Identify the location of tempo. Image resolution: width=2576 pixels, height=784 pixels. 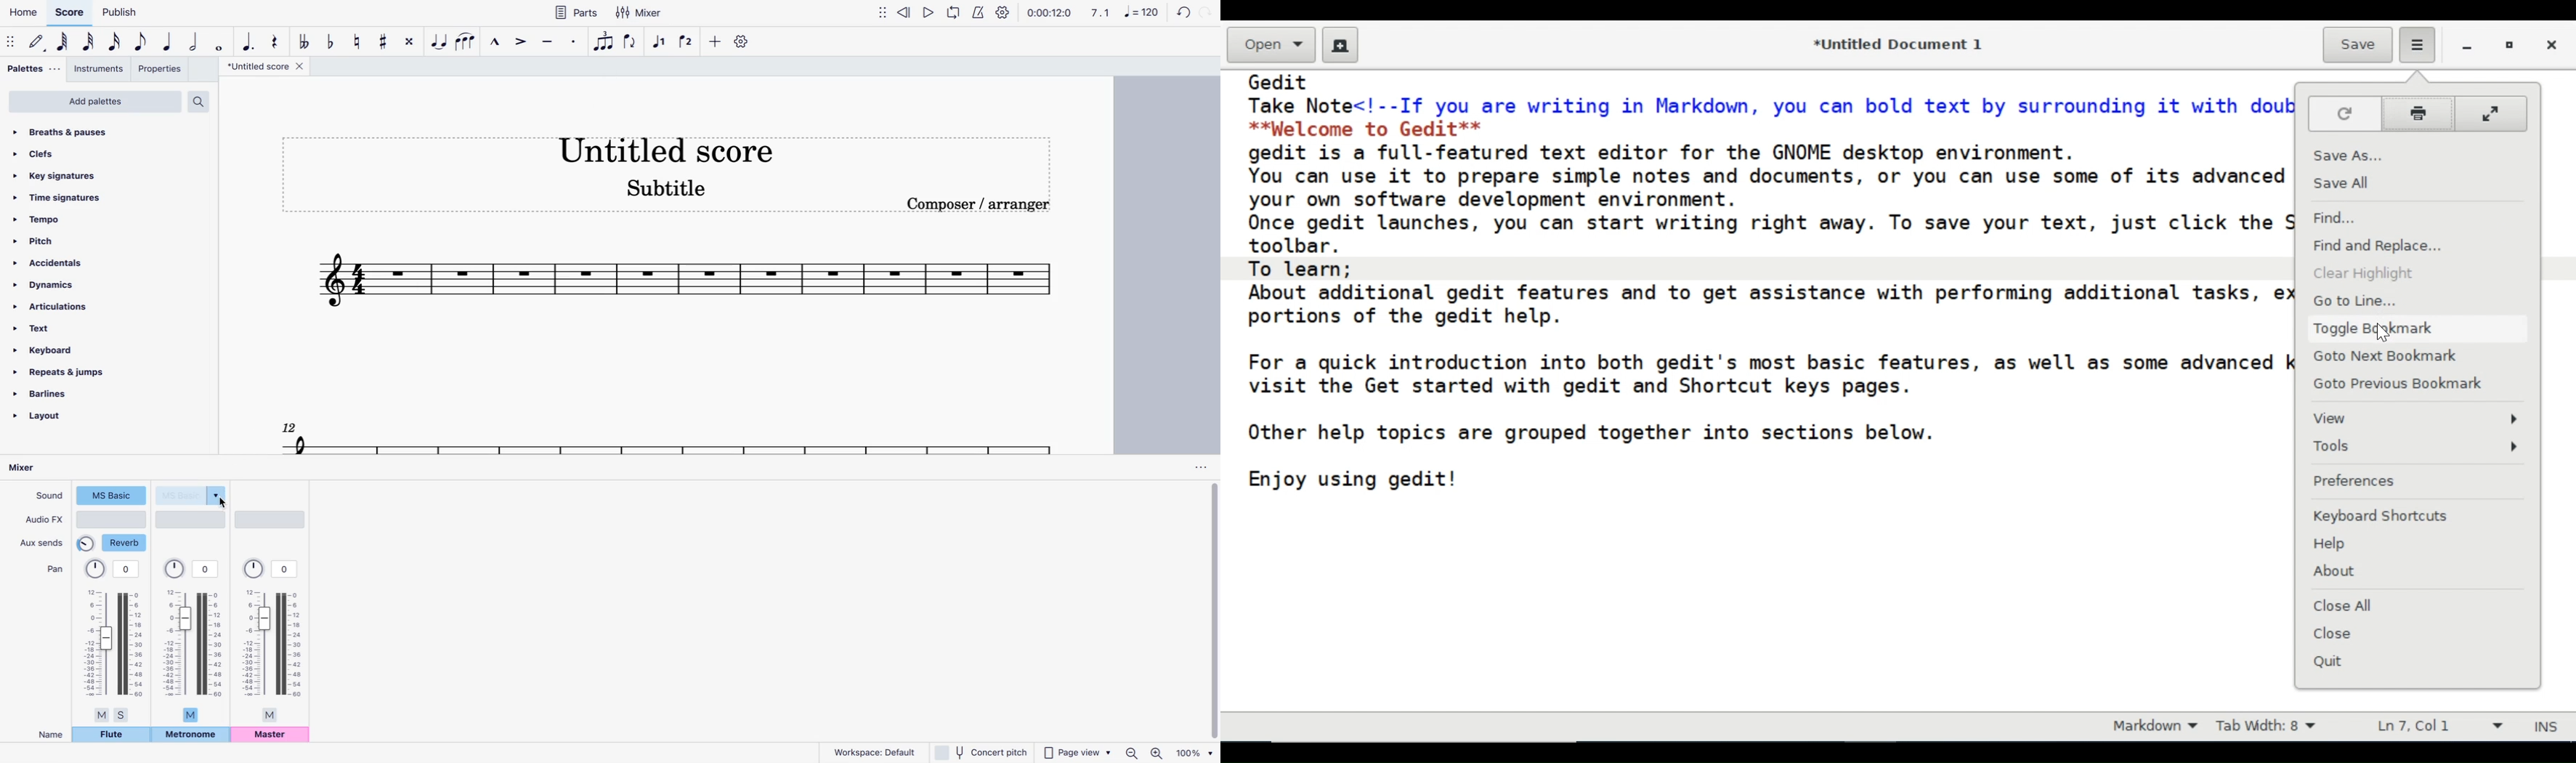
(87, 219).